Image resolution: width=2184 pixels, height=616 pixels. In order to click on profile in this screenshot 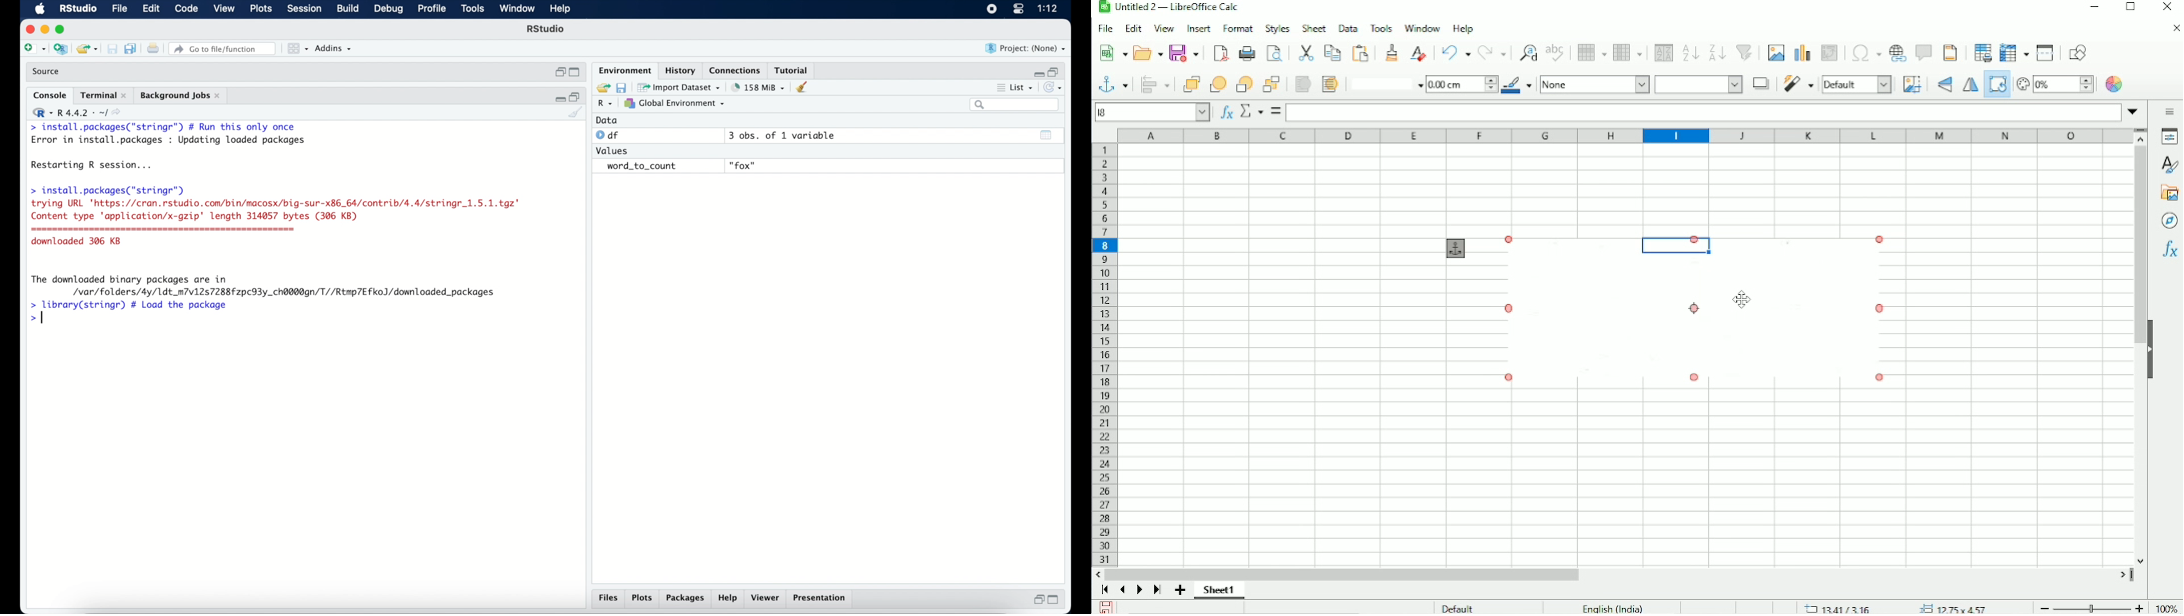, I will do `click(431, 9)`.